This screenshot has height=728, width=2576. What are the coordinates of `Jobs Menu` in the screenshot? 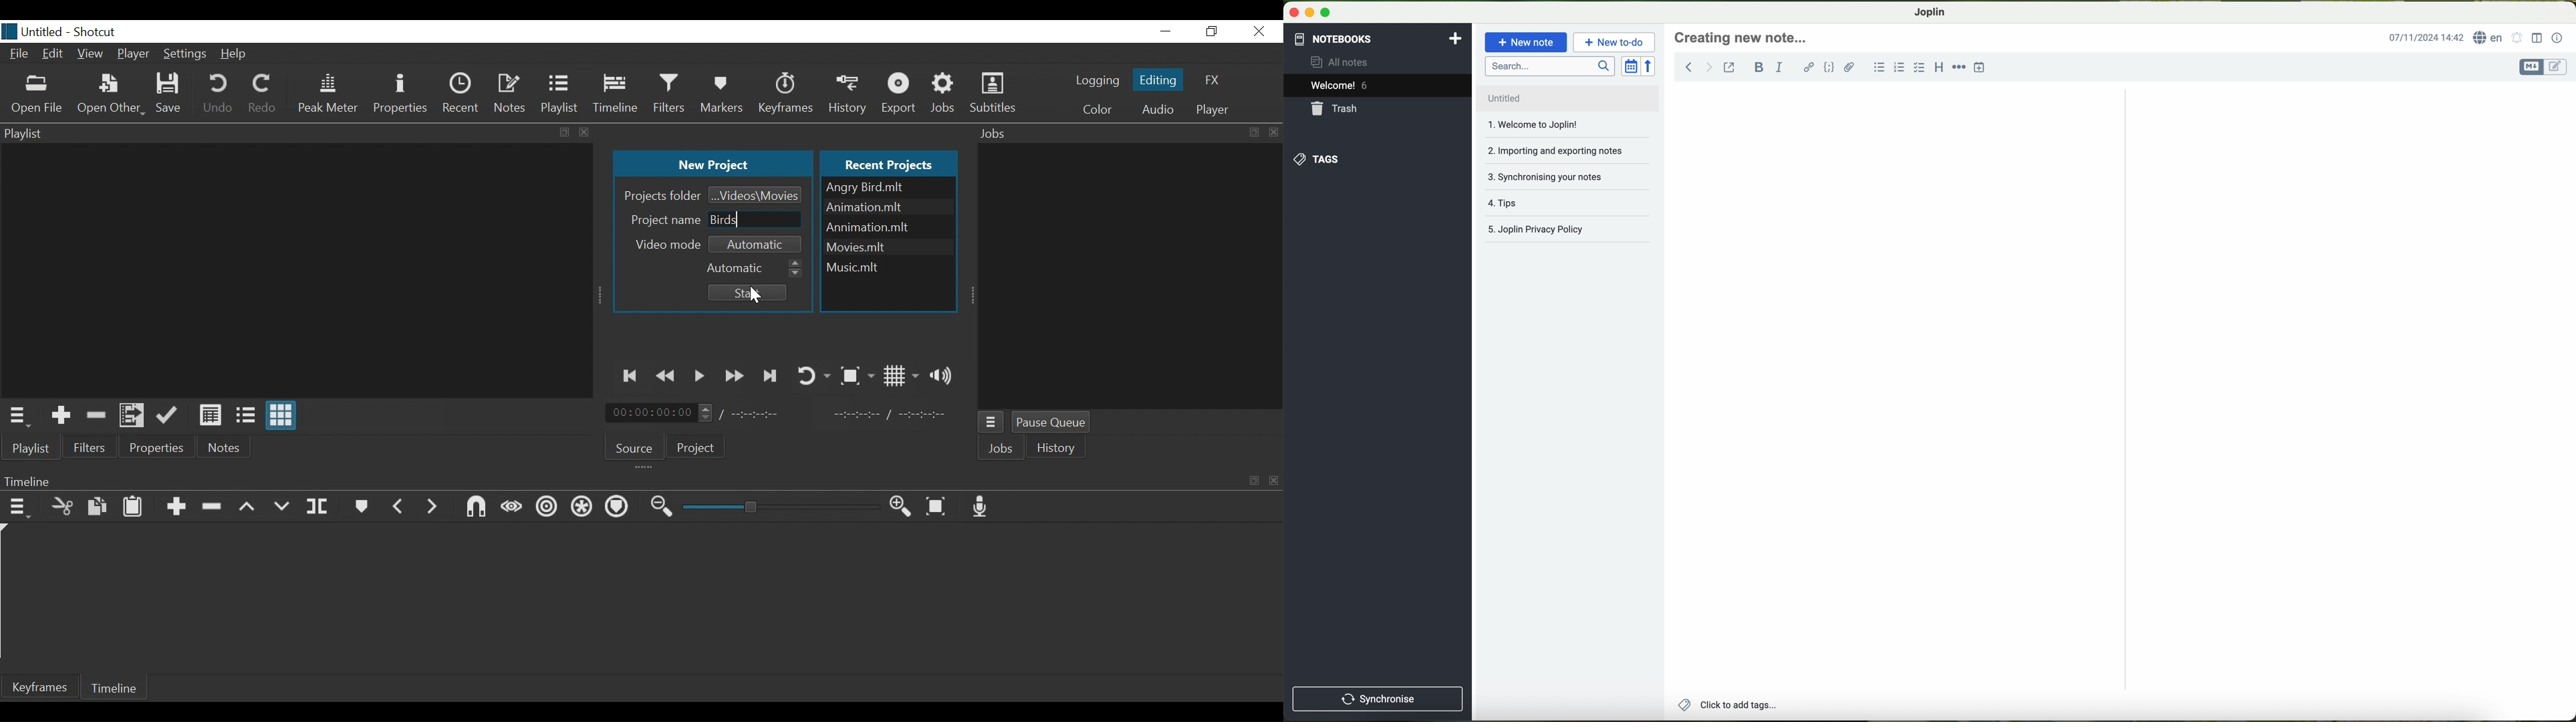 It's located at (993, 424).